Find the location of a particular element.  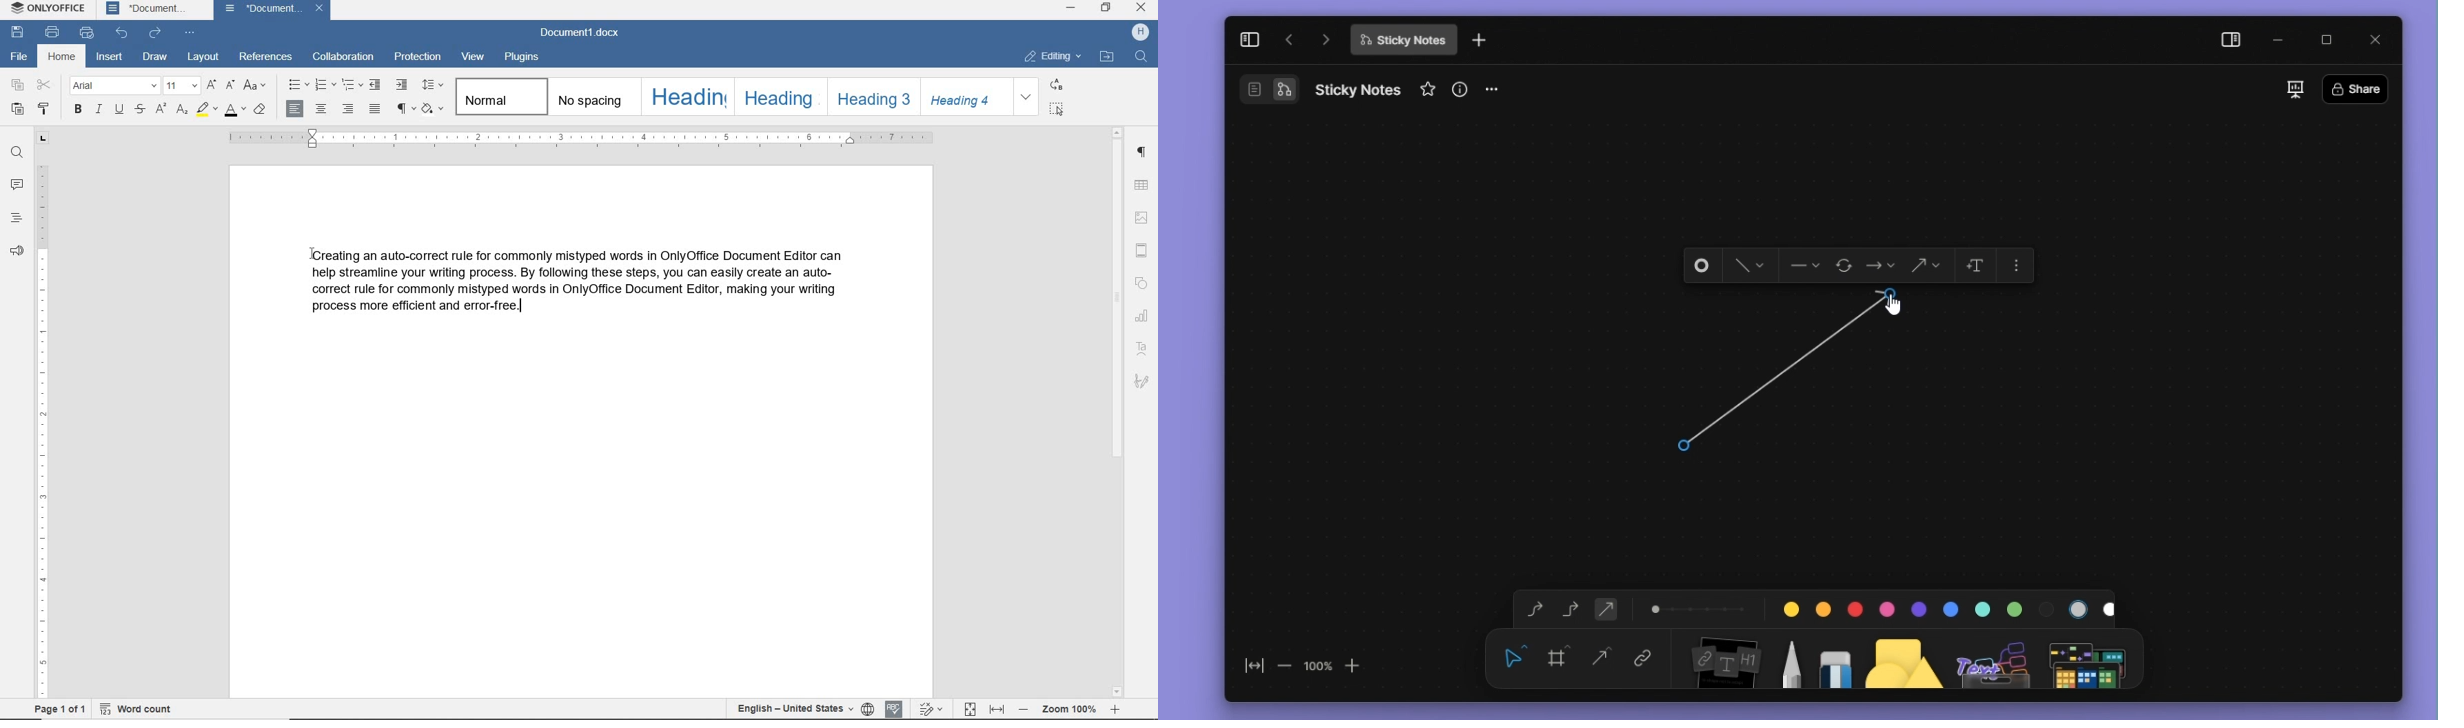

expand is located at coordinates (1027, 97).